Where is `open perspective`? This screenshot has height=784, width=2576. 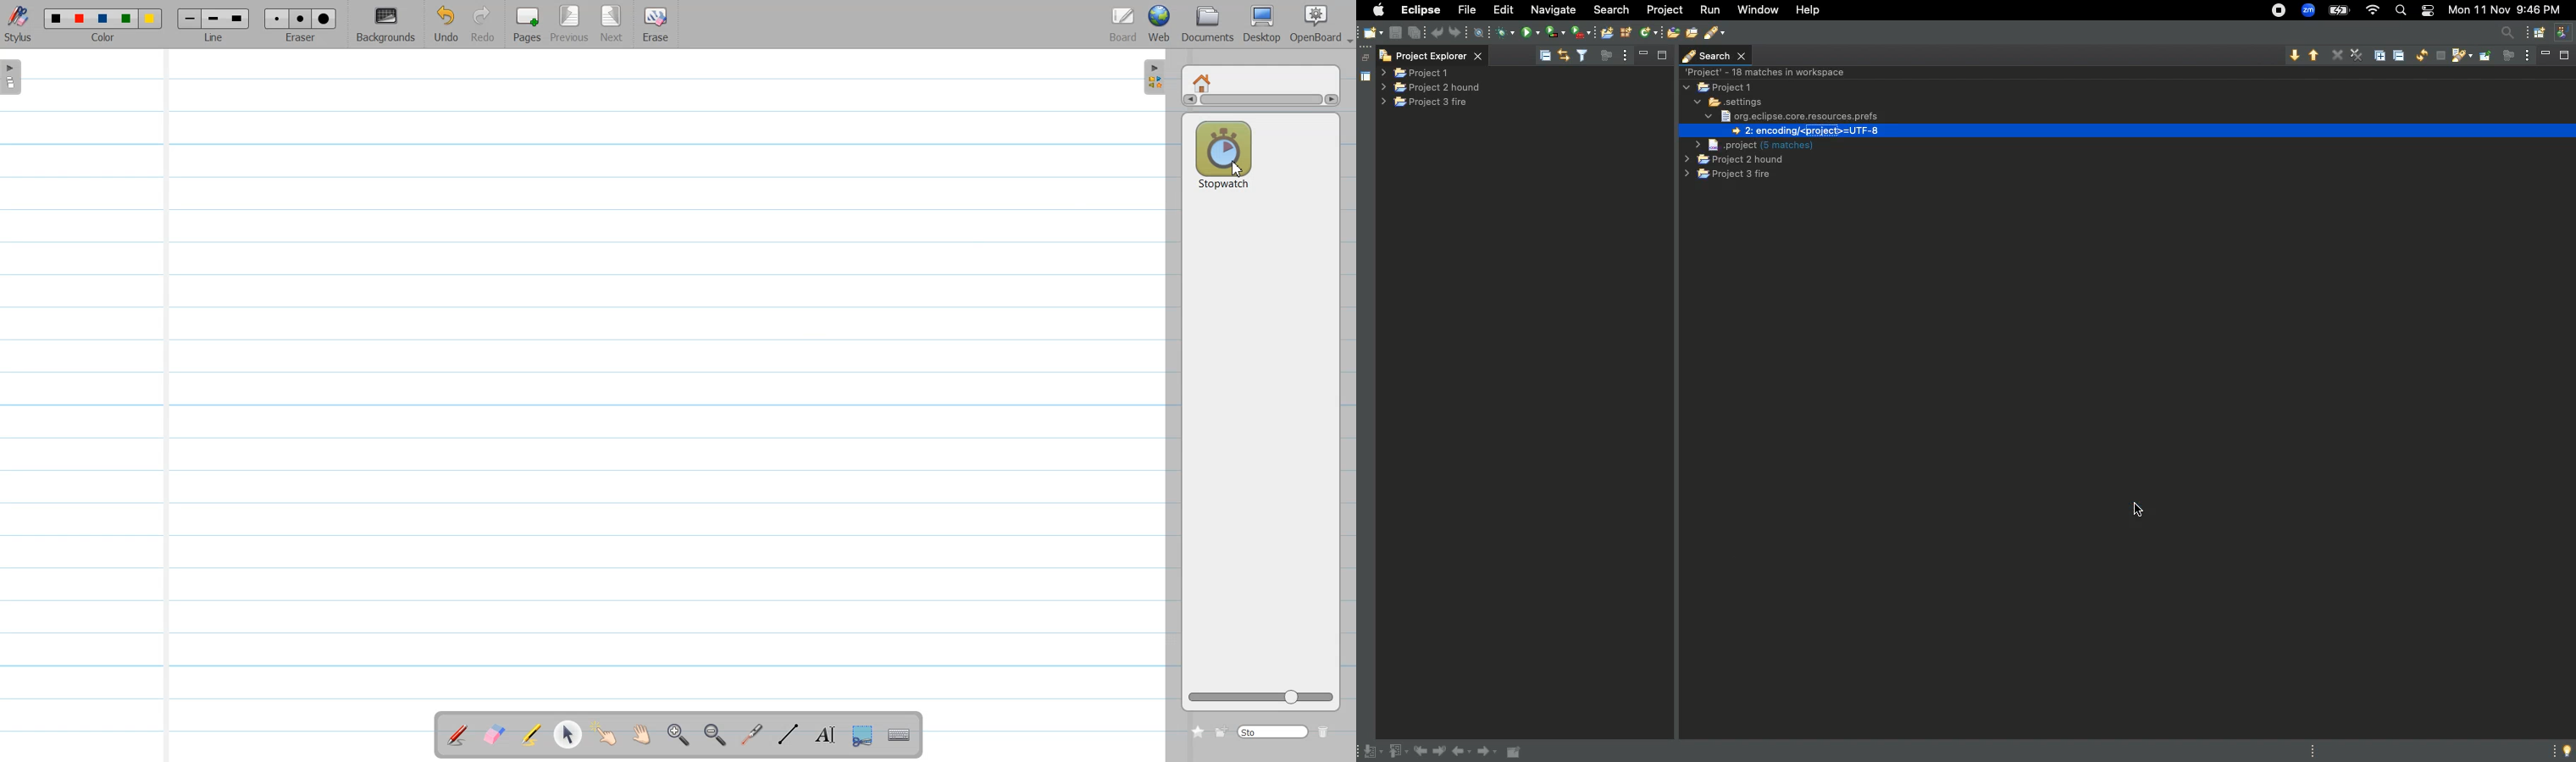 open perspective is located at coordinates (2537, 34).